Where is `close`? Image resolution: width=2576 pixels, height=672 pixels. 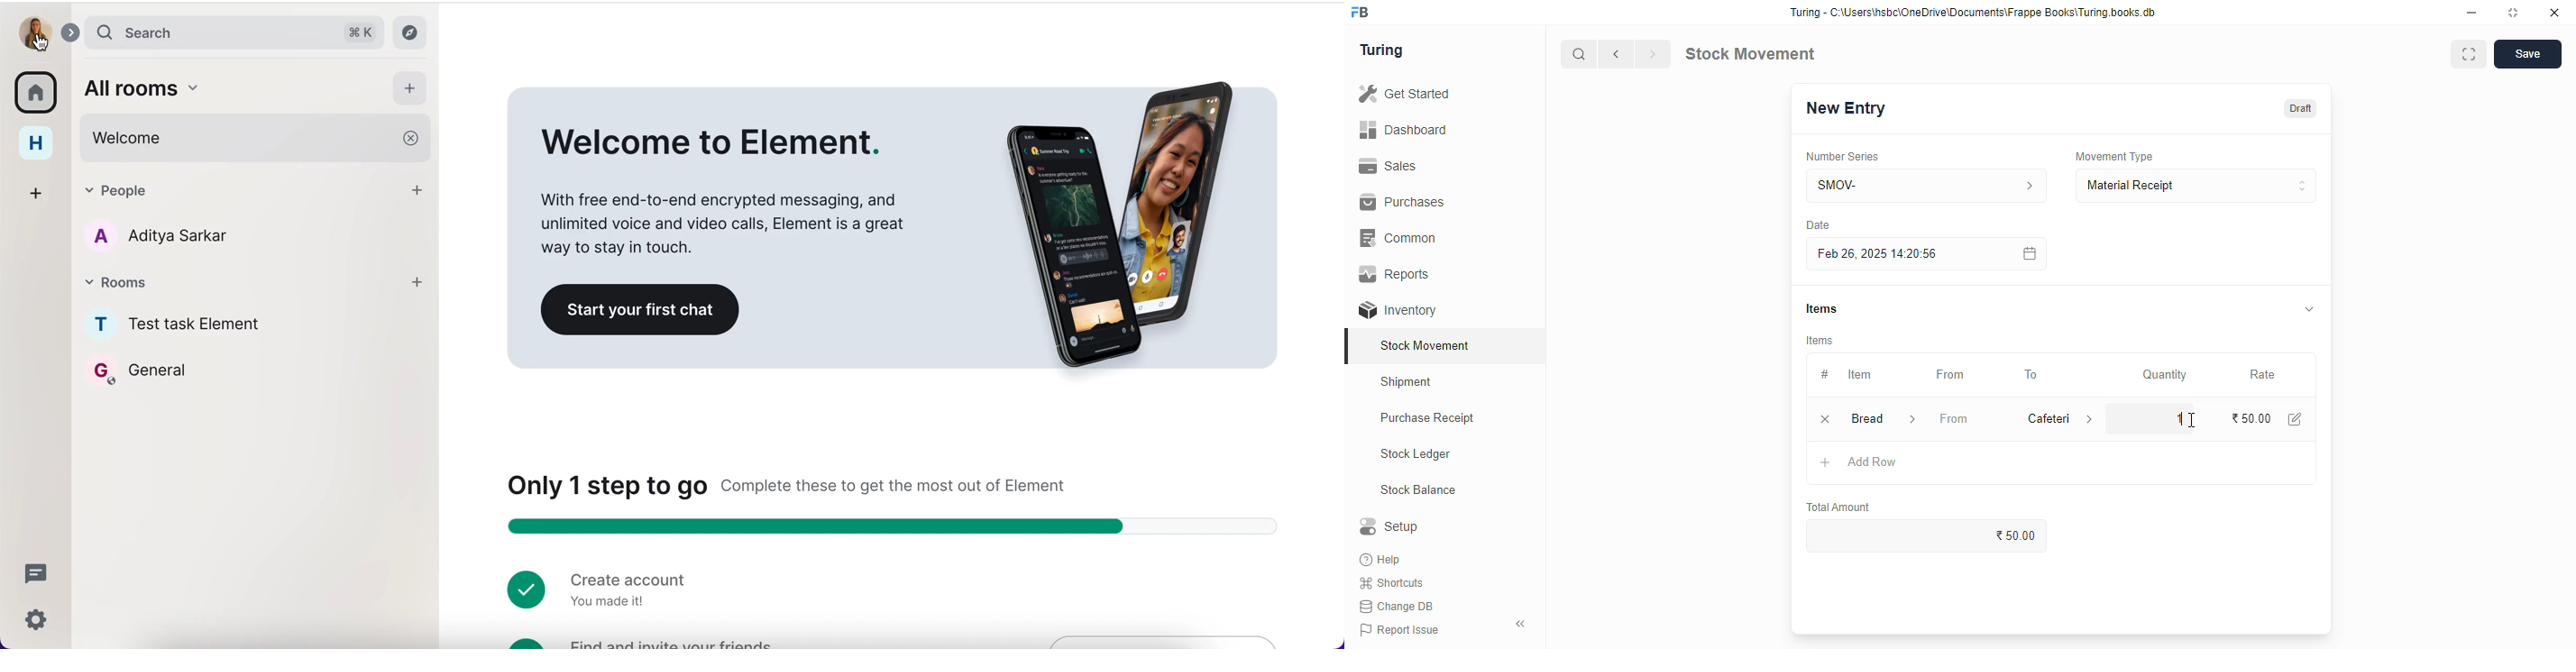
close is located at coordinates (2554, 13).